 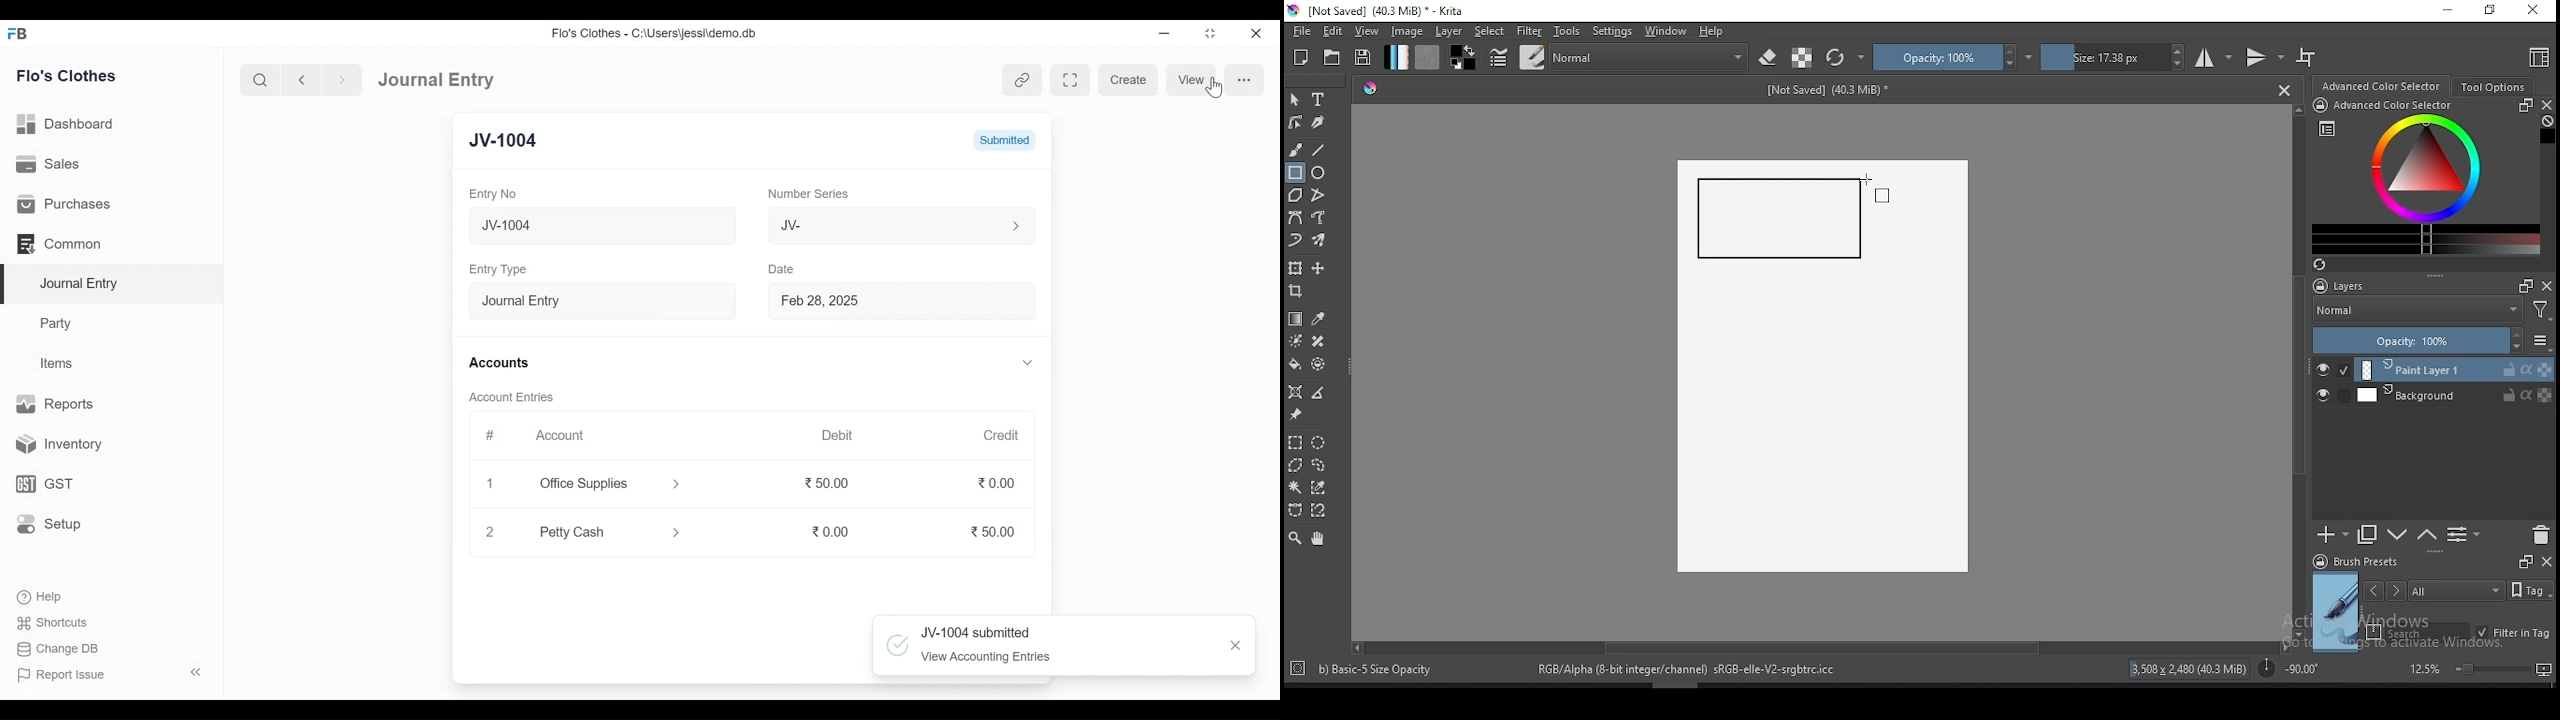 I want to click on Party, so click(x=58, y=323).